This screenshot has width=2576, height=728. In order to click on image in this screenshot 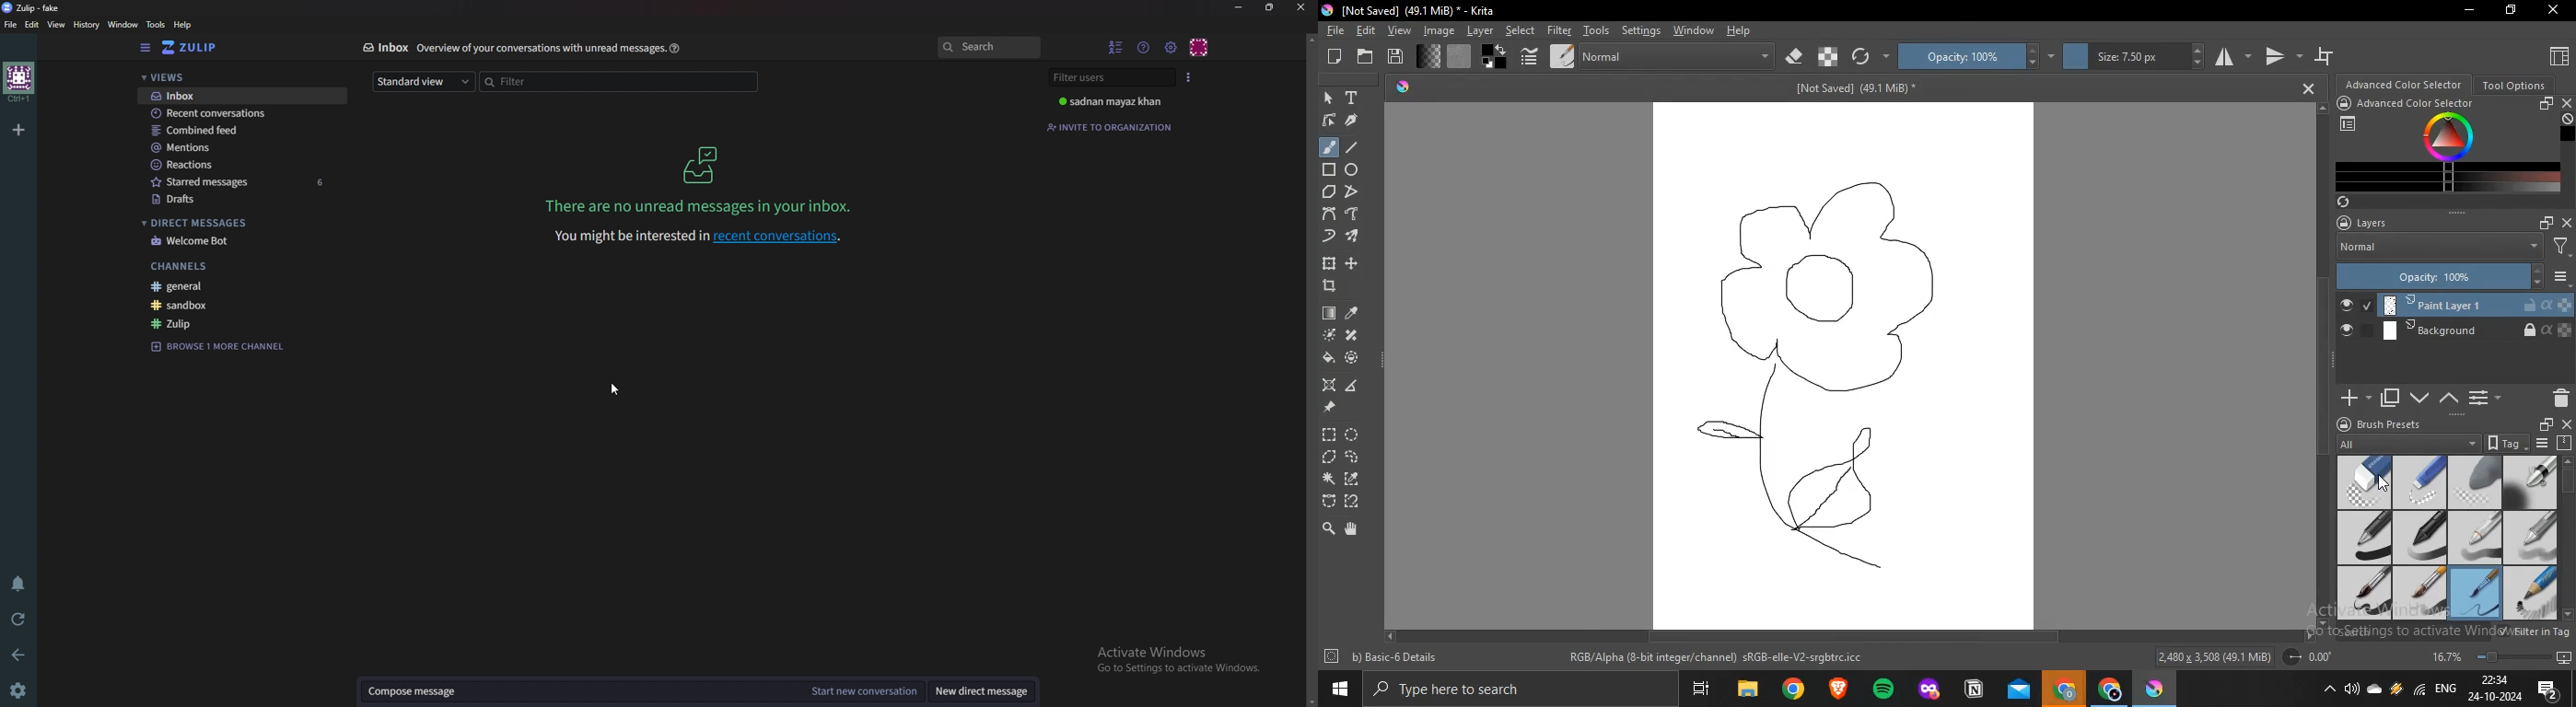, I will do `click(1437, 29)`.